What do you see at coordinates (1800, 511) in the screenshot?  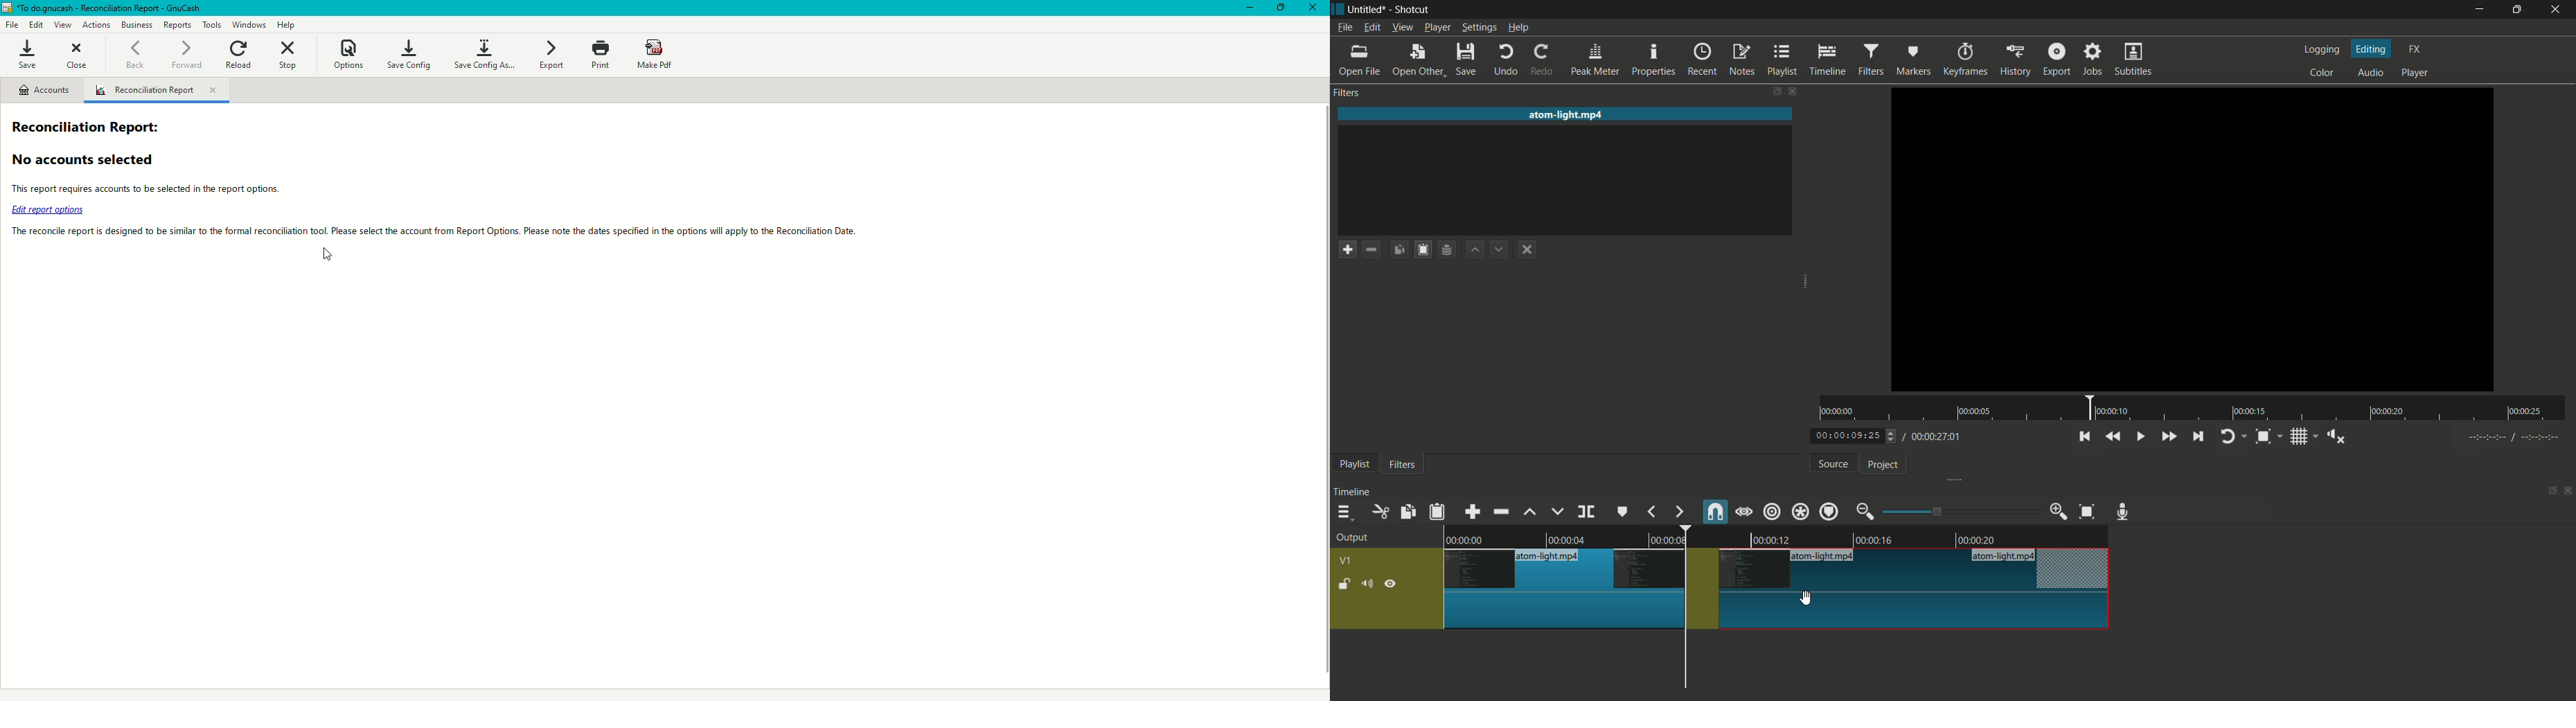 I see `ripple all tracks` at bounding box center [1800, 511].